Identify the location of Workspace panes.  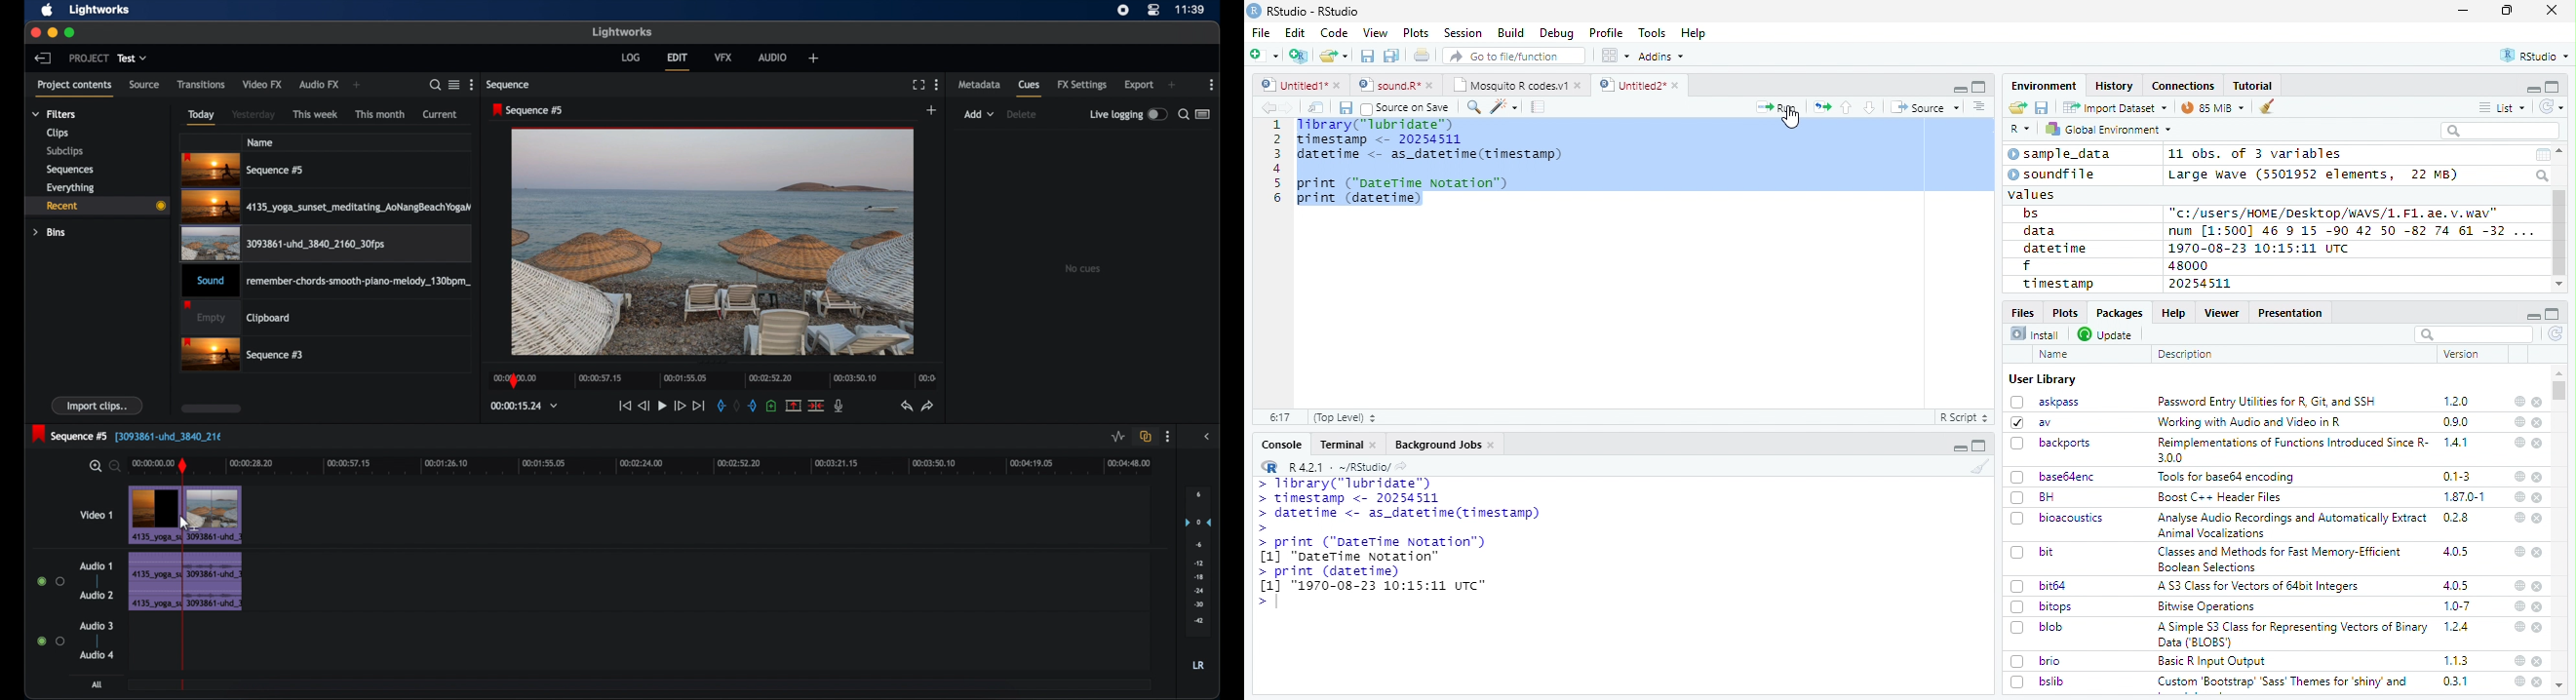
(1616, 56).